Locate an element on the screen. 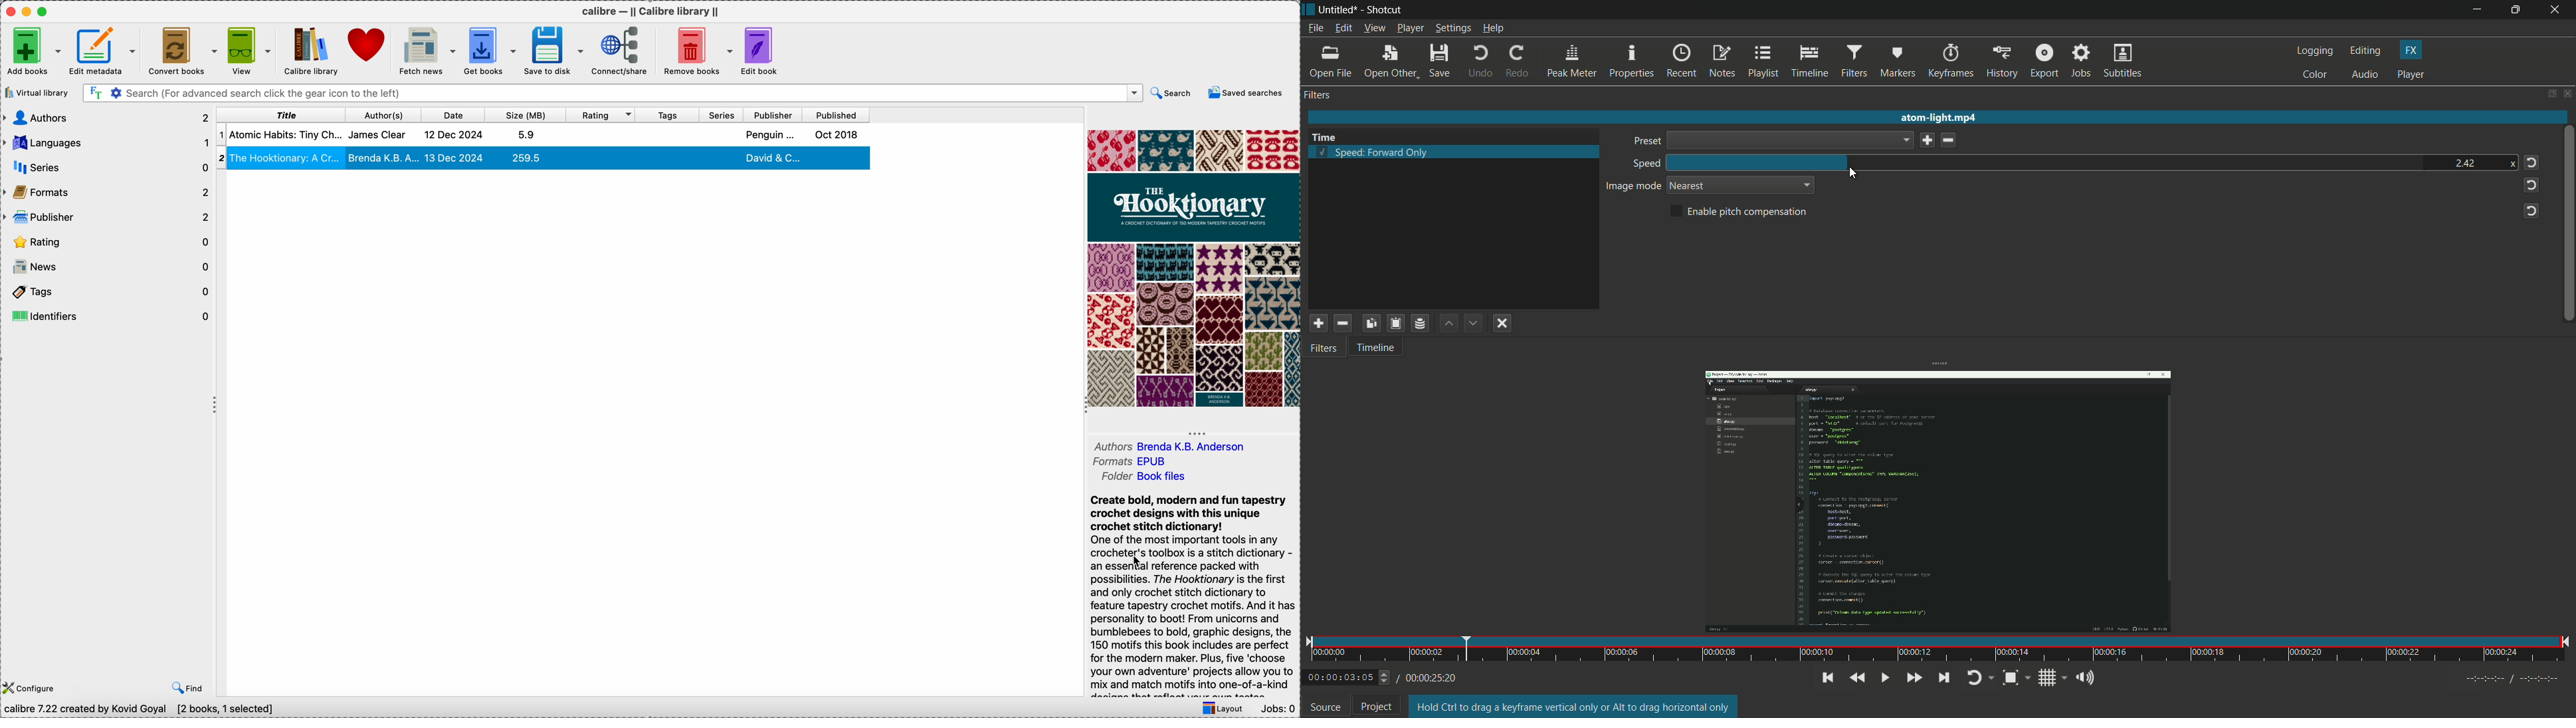  speed is located at coordinates (1644, 164).